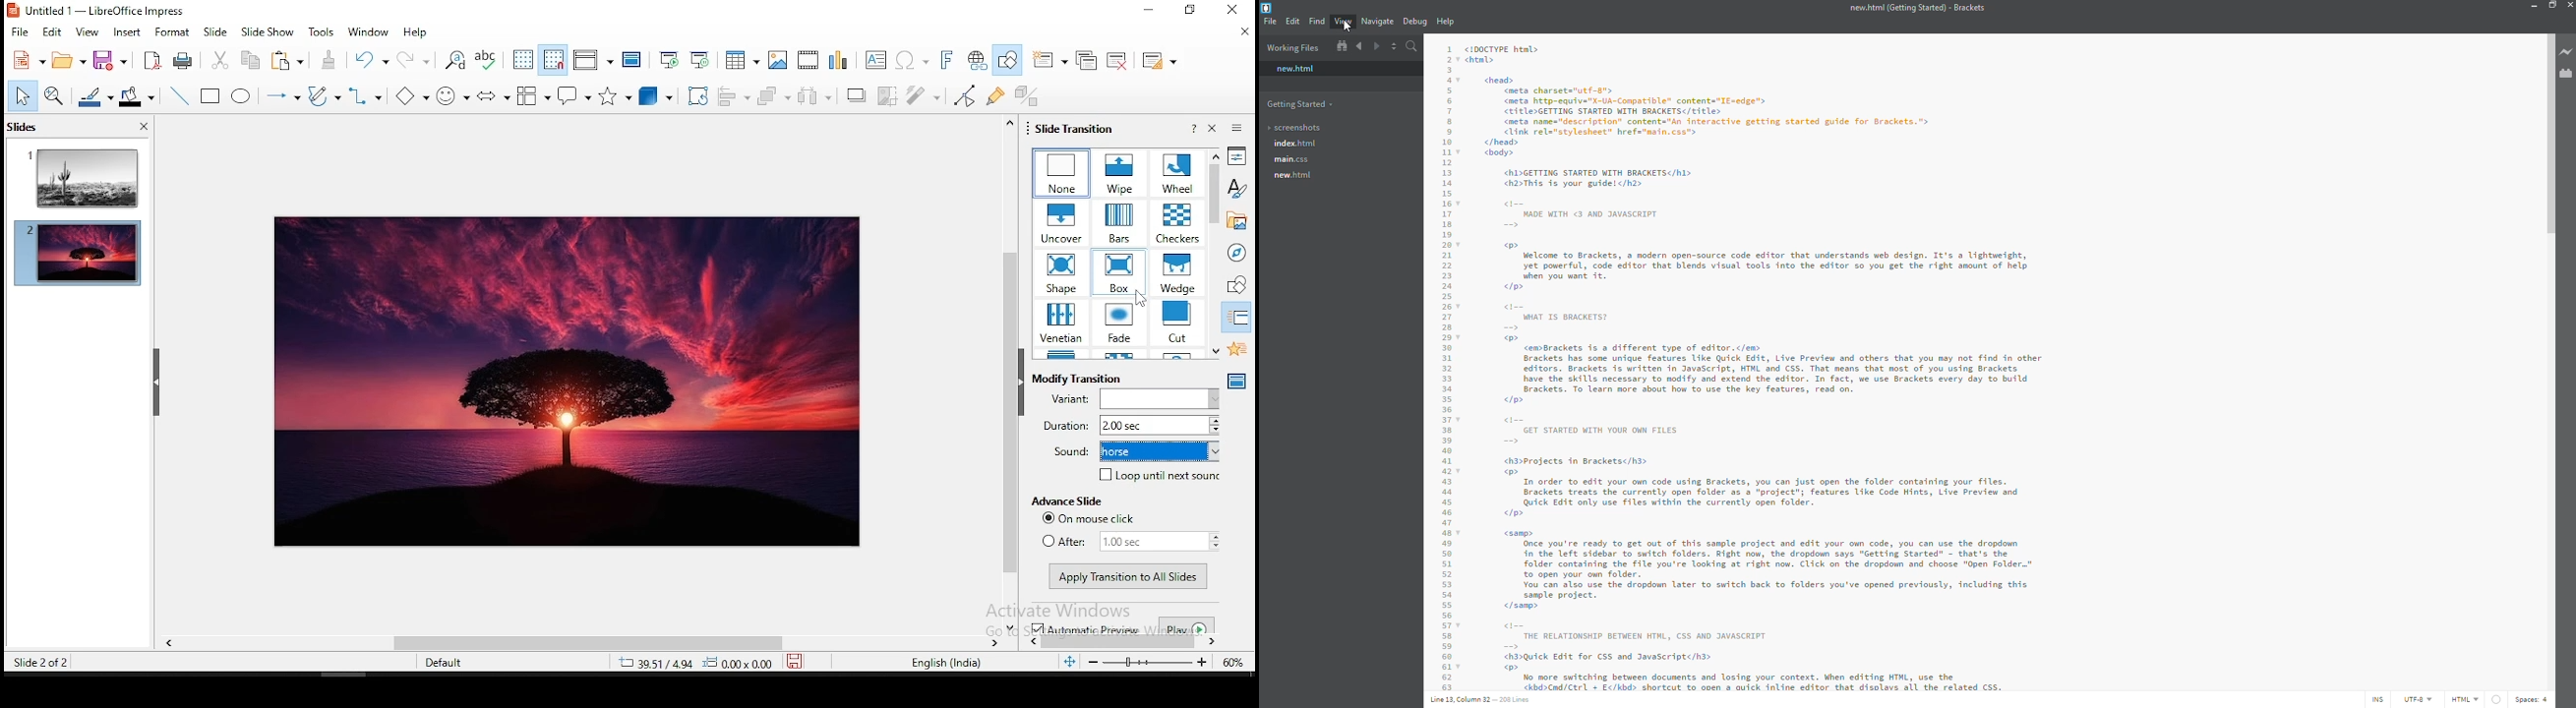 The width and height of the screenshot is (2576, 728). I want to click on find and replace, so click(457, 62).